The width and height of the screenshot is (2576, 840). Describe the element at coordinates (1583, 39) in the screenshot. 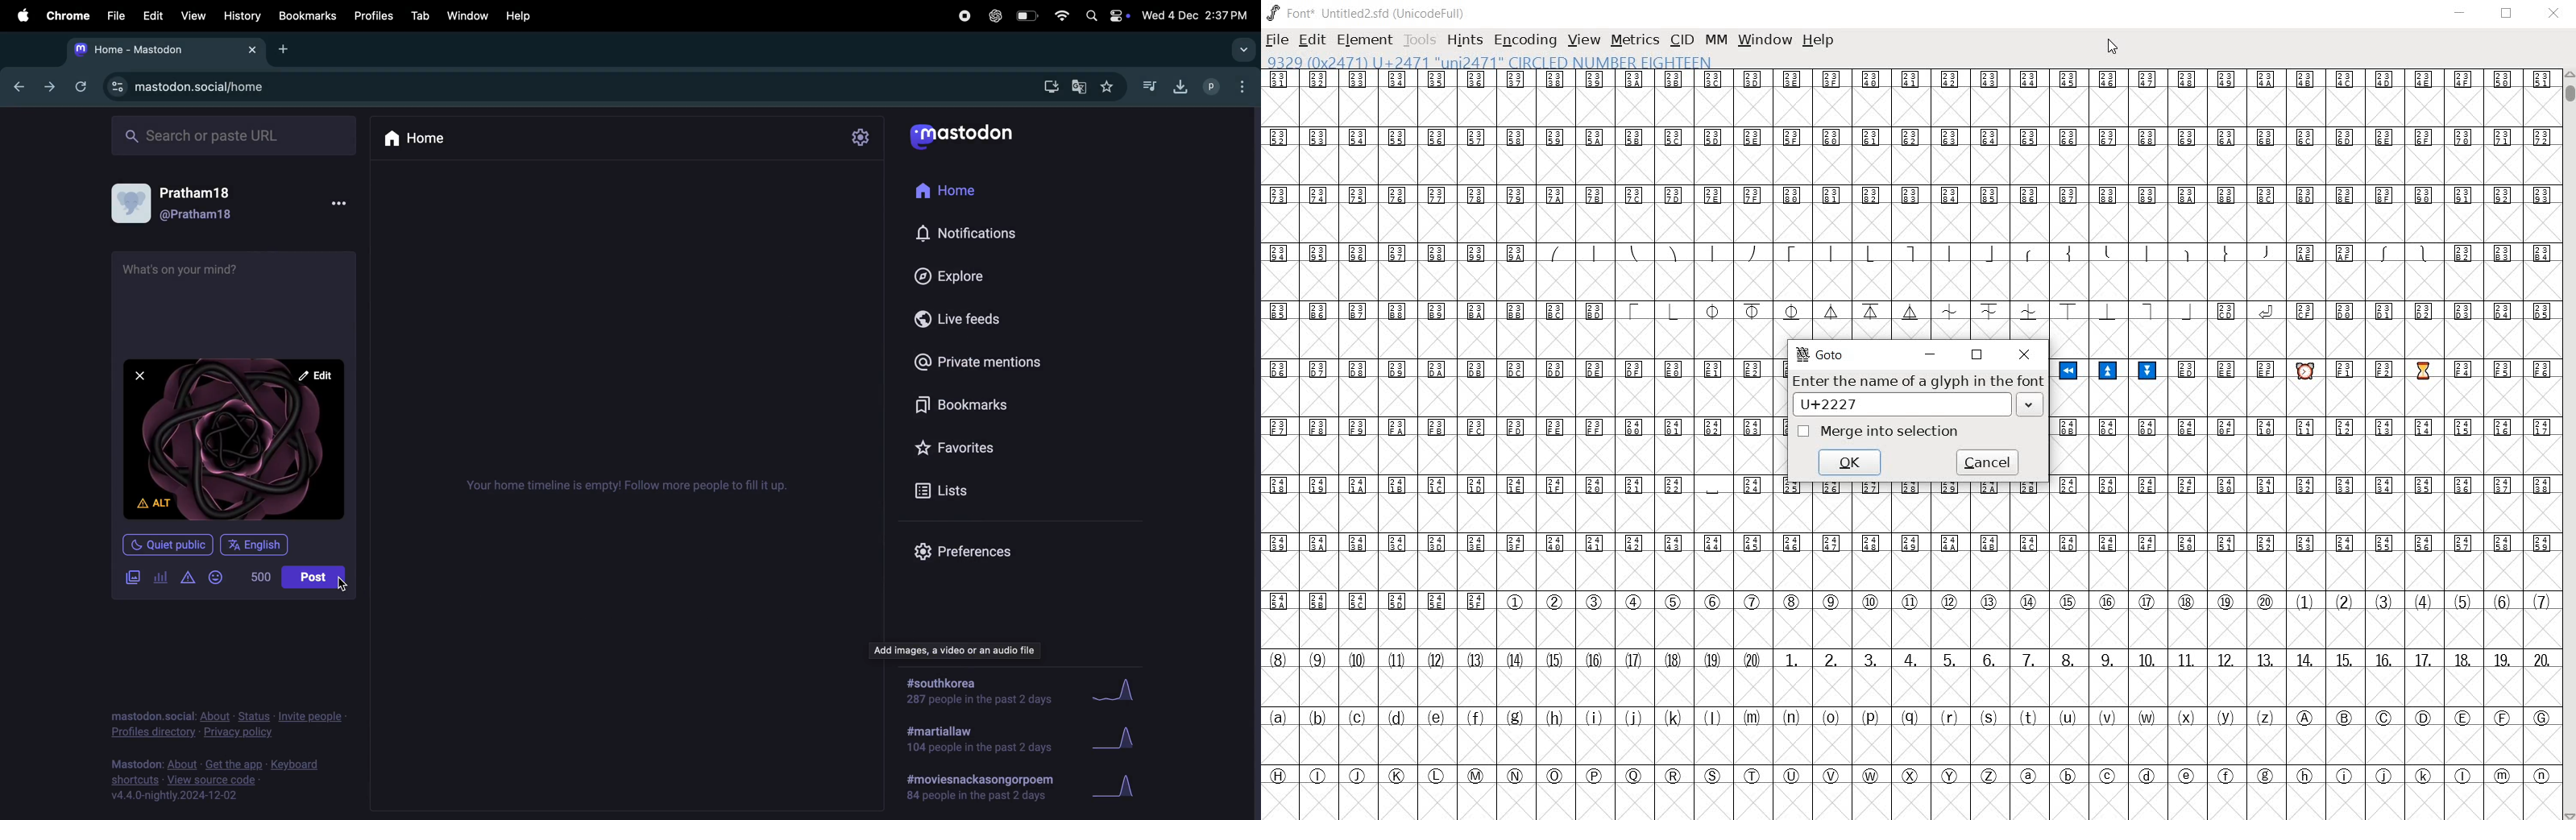

I see `view` at that location.